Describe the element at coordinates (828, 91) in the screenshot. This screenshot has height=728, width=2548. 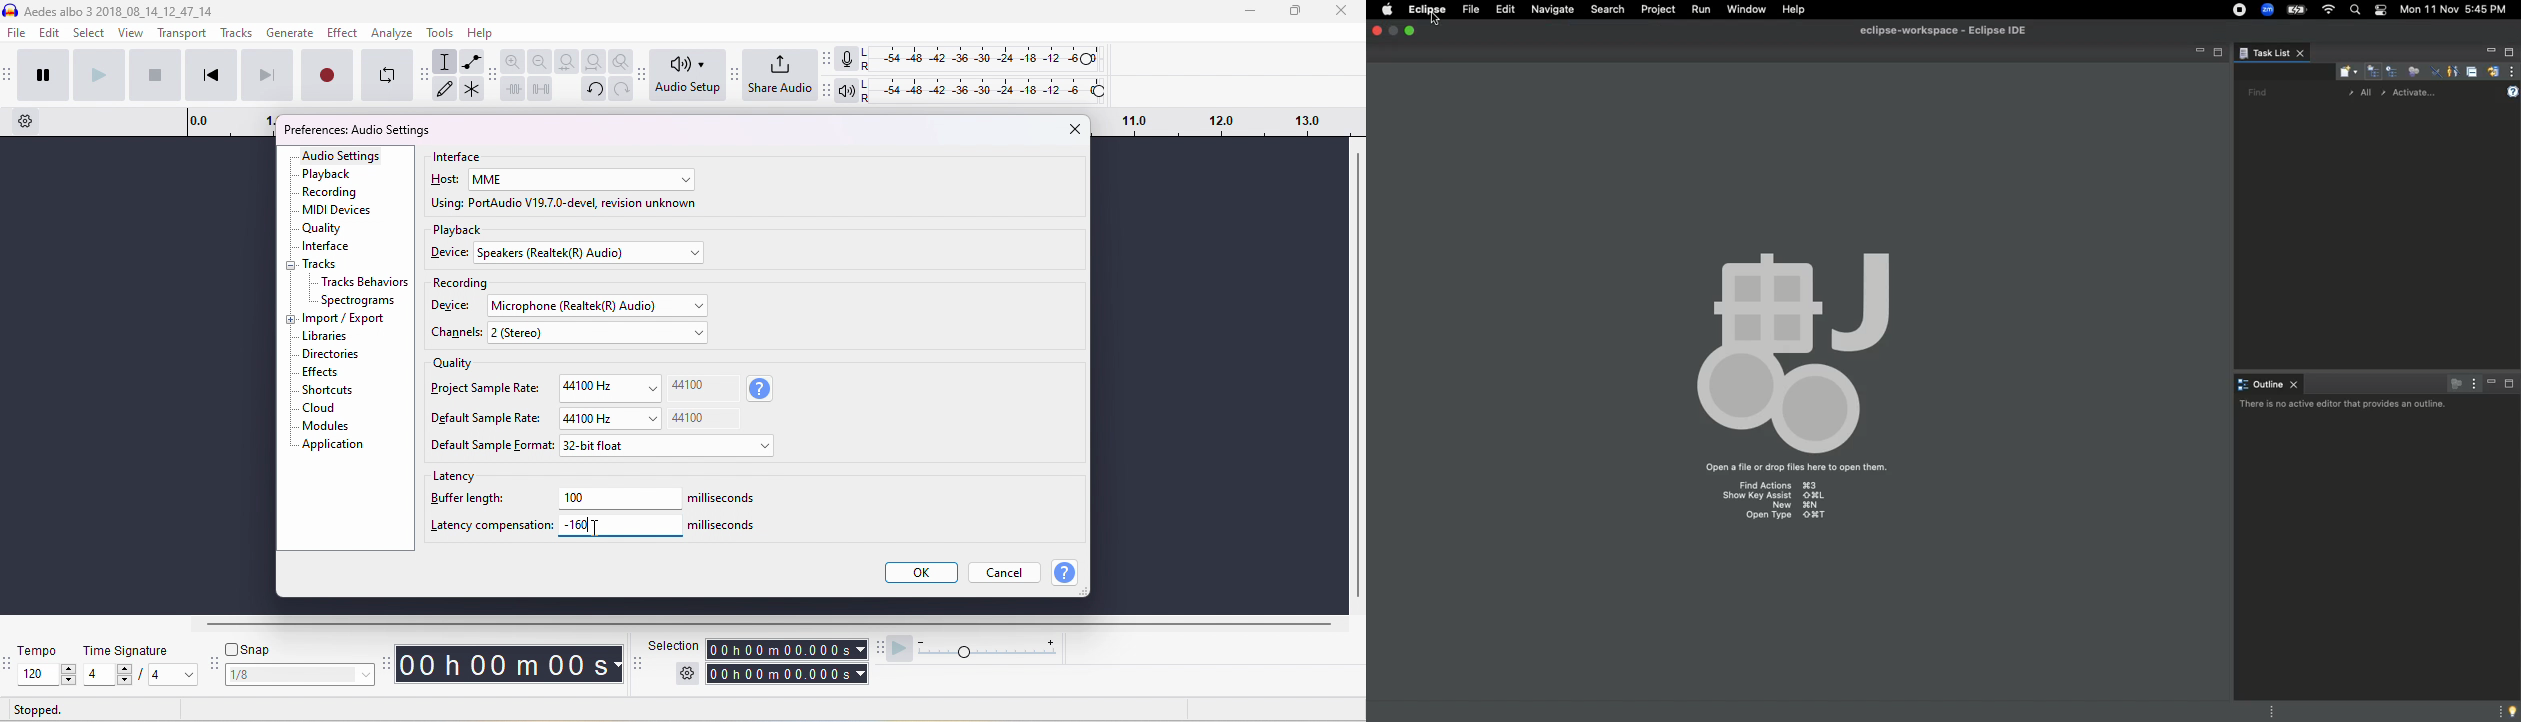
I see `Audacity playback meter toolbar` at that location.